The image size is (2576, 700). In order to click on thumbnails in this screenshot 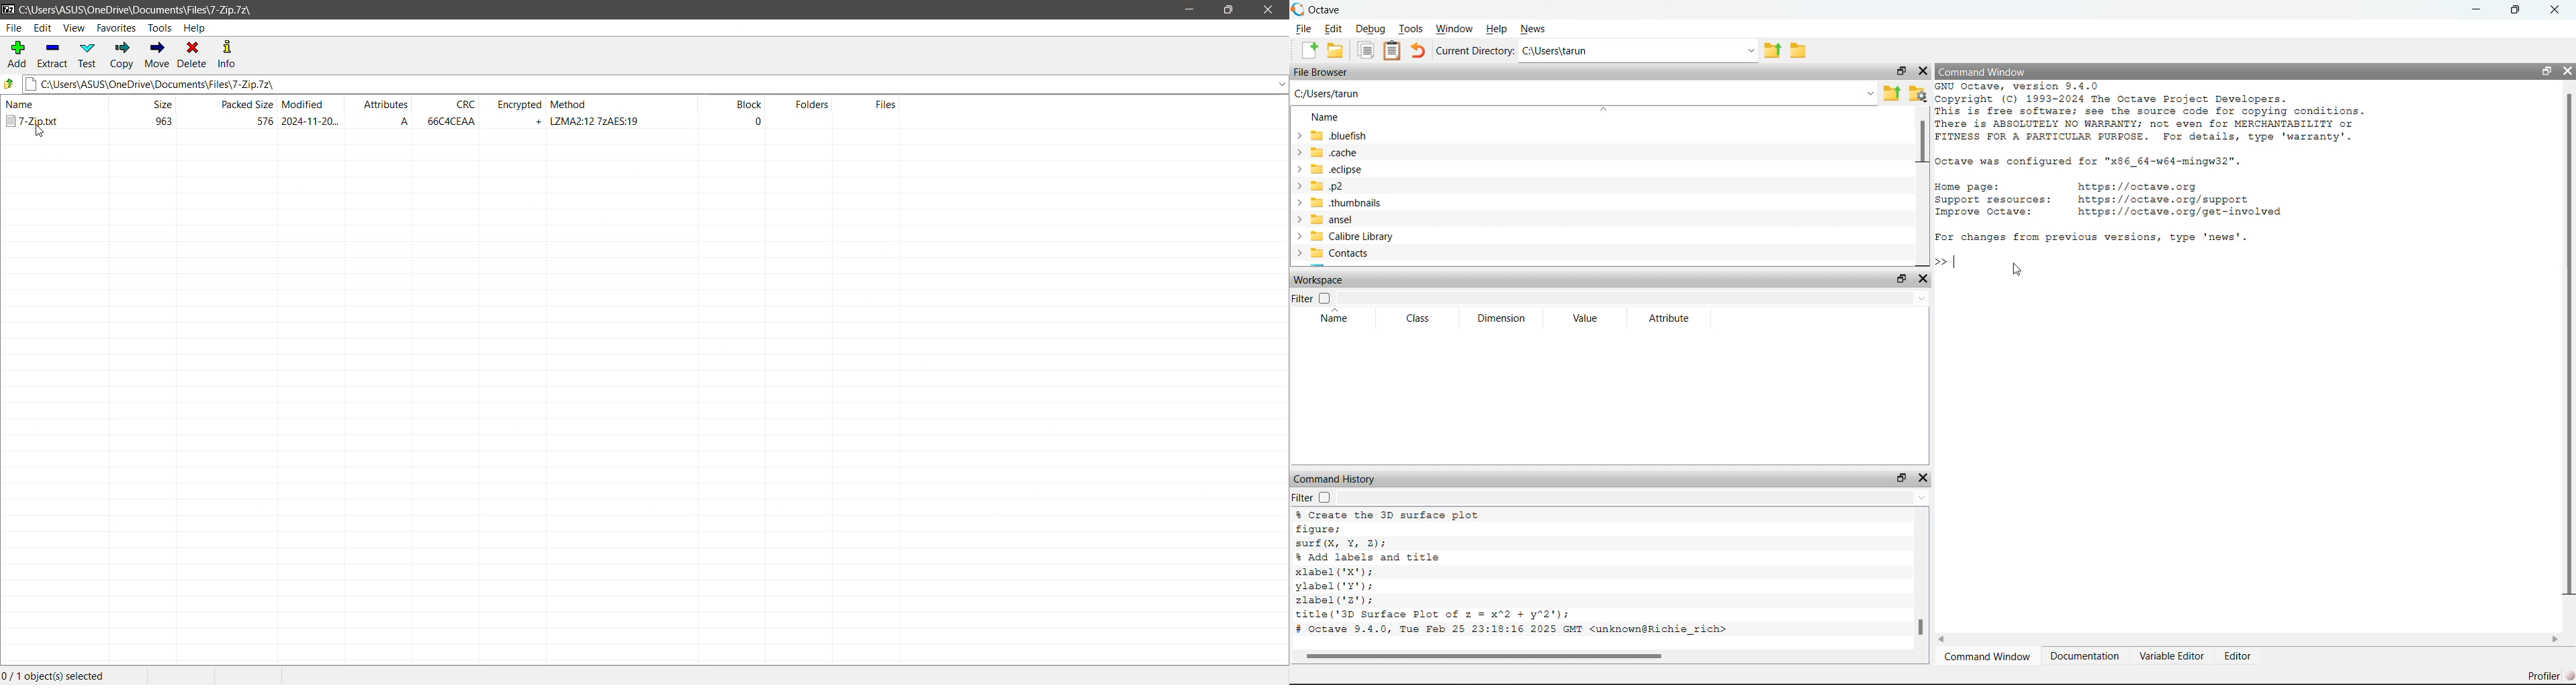, I will do `click(1338, 204)`.